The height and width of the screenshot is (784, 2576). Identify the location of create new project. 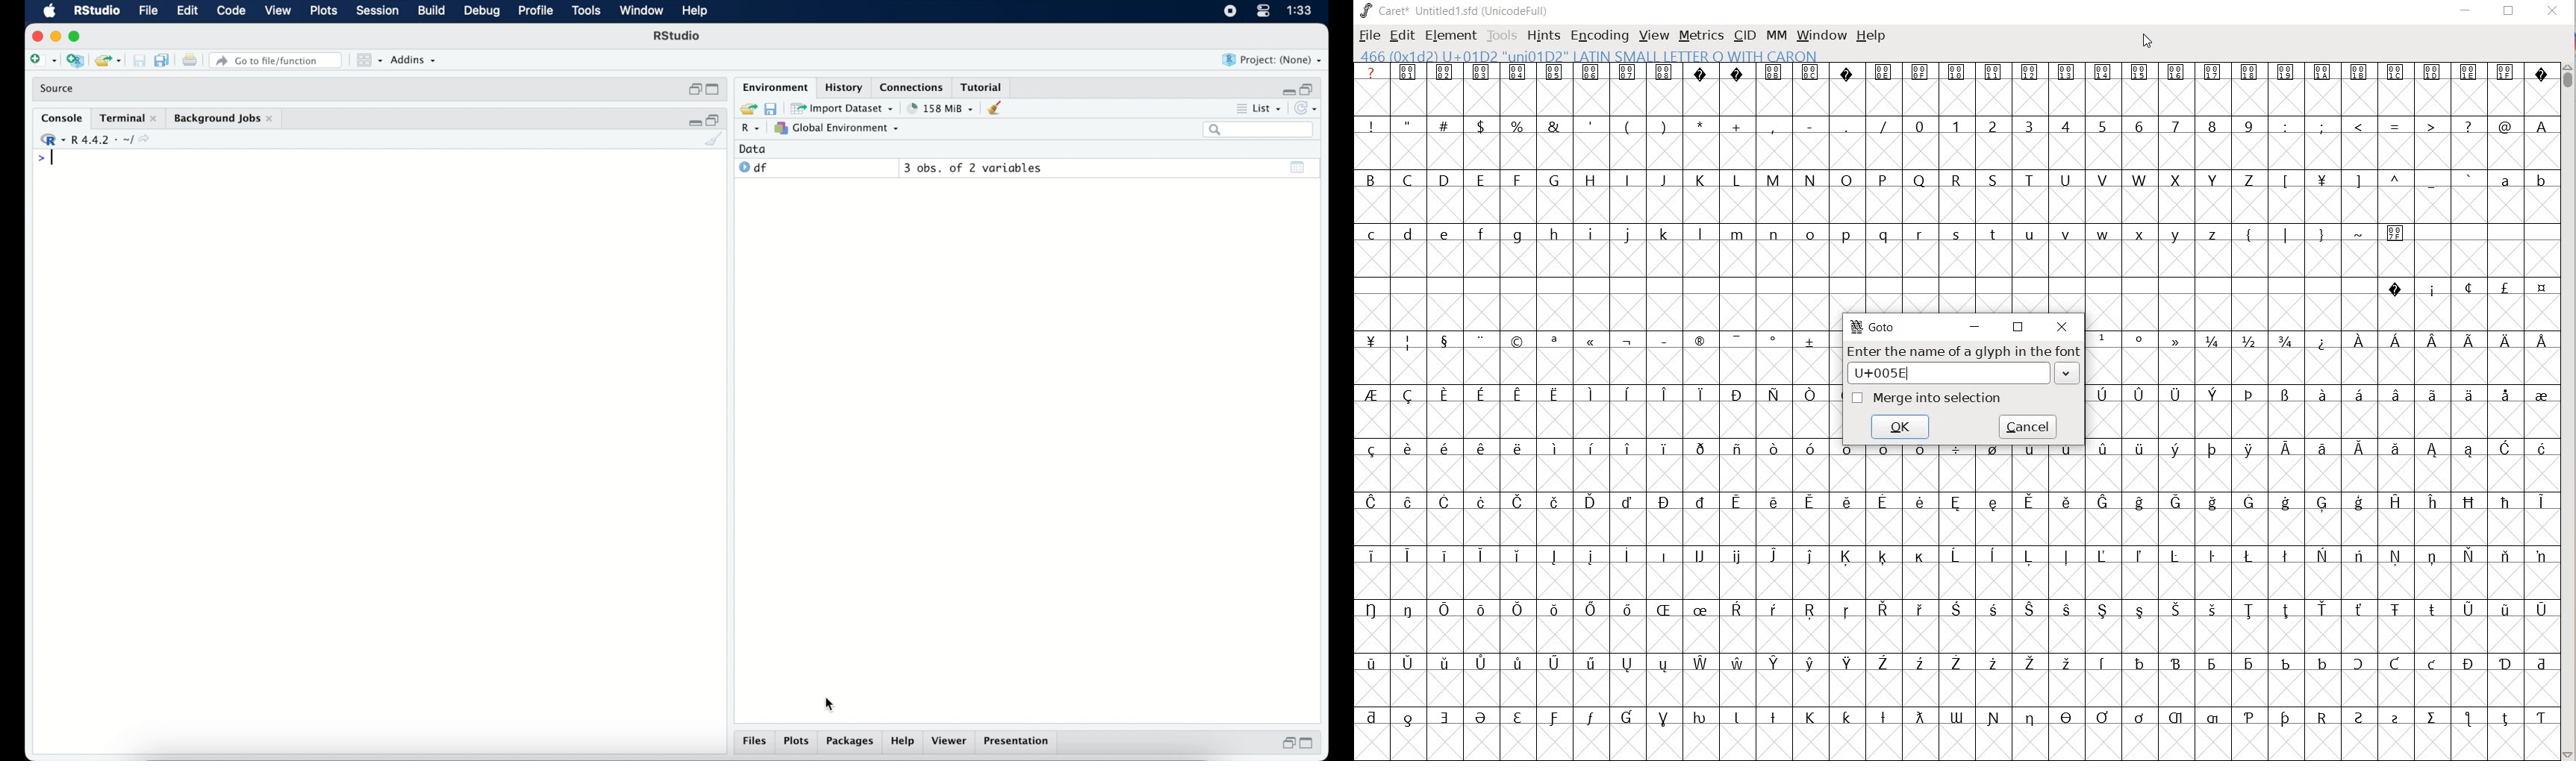
(75, 60).